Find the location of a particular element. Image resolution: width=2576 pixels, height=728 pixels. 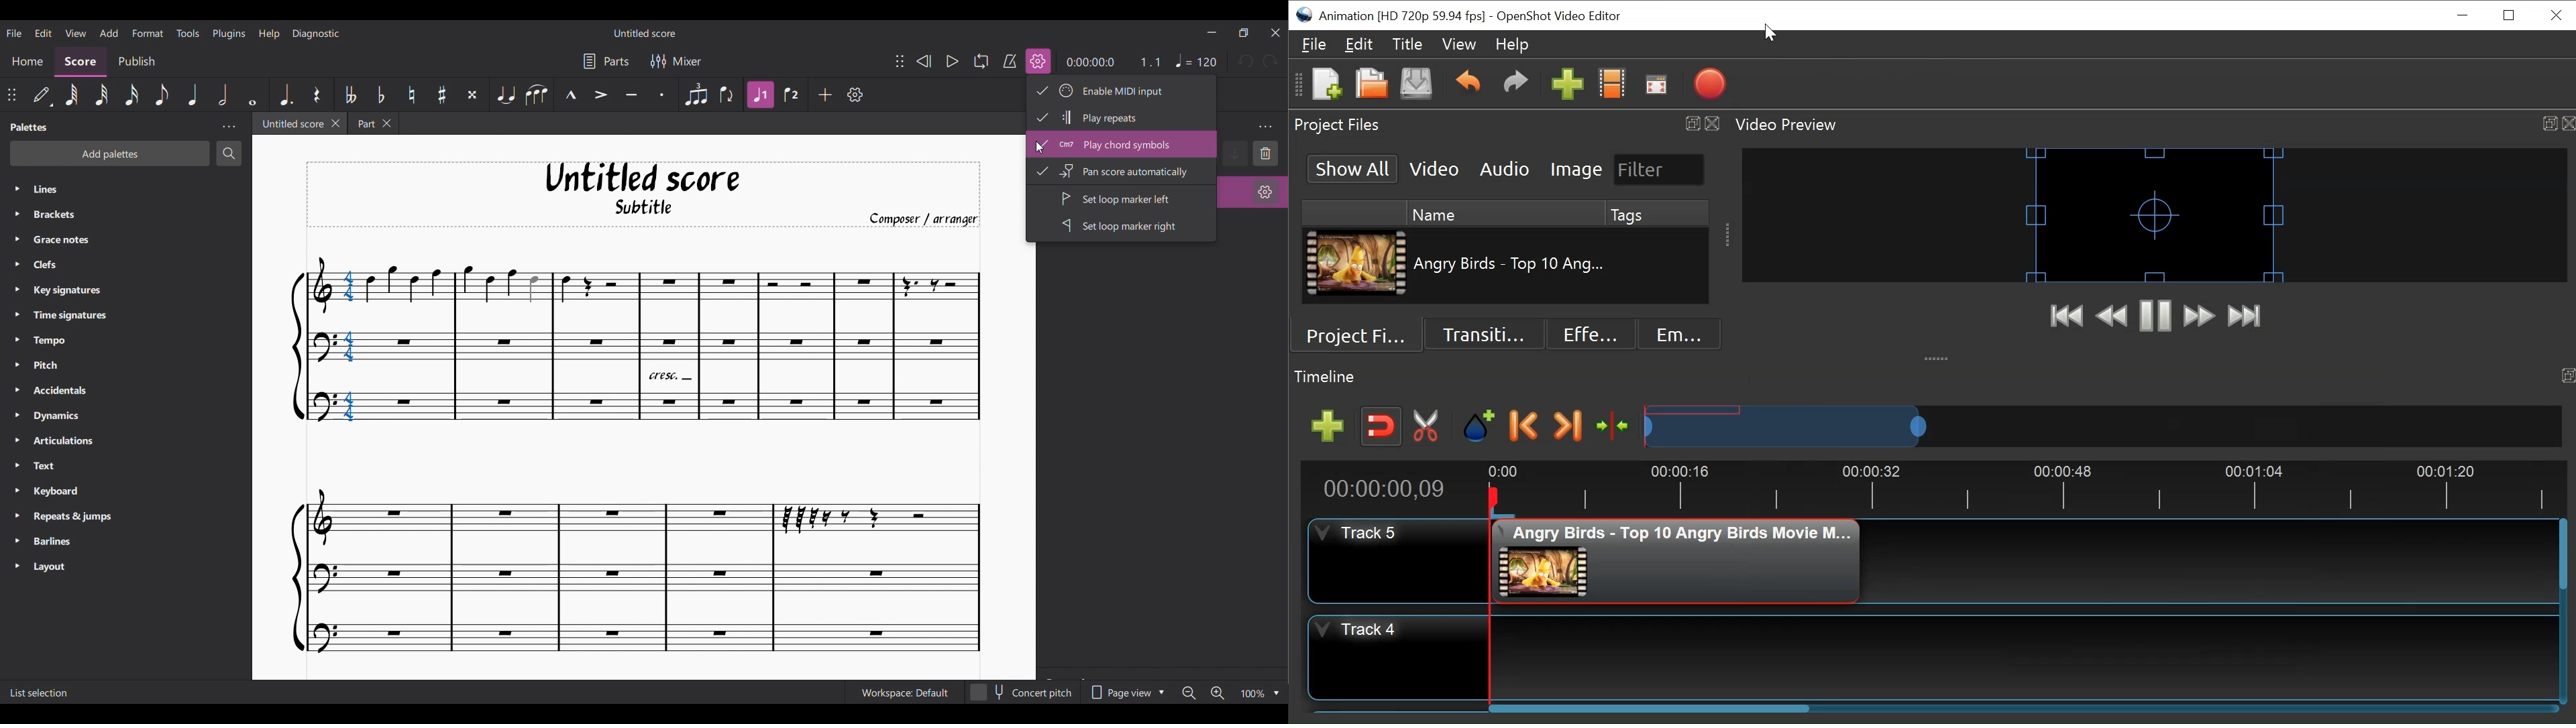

Quarter note is located at coordinates (193, 95).